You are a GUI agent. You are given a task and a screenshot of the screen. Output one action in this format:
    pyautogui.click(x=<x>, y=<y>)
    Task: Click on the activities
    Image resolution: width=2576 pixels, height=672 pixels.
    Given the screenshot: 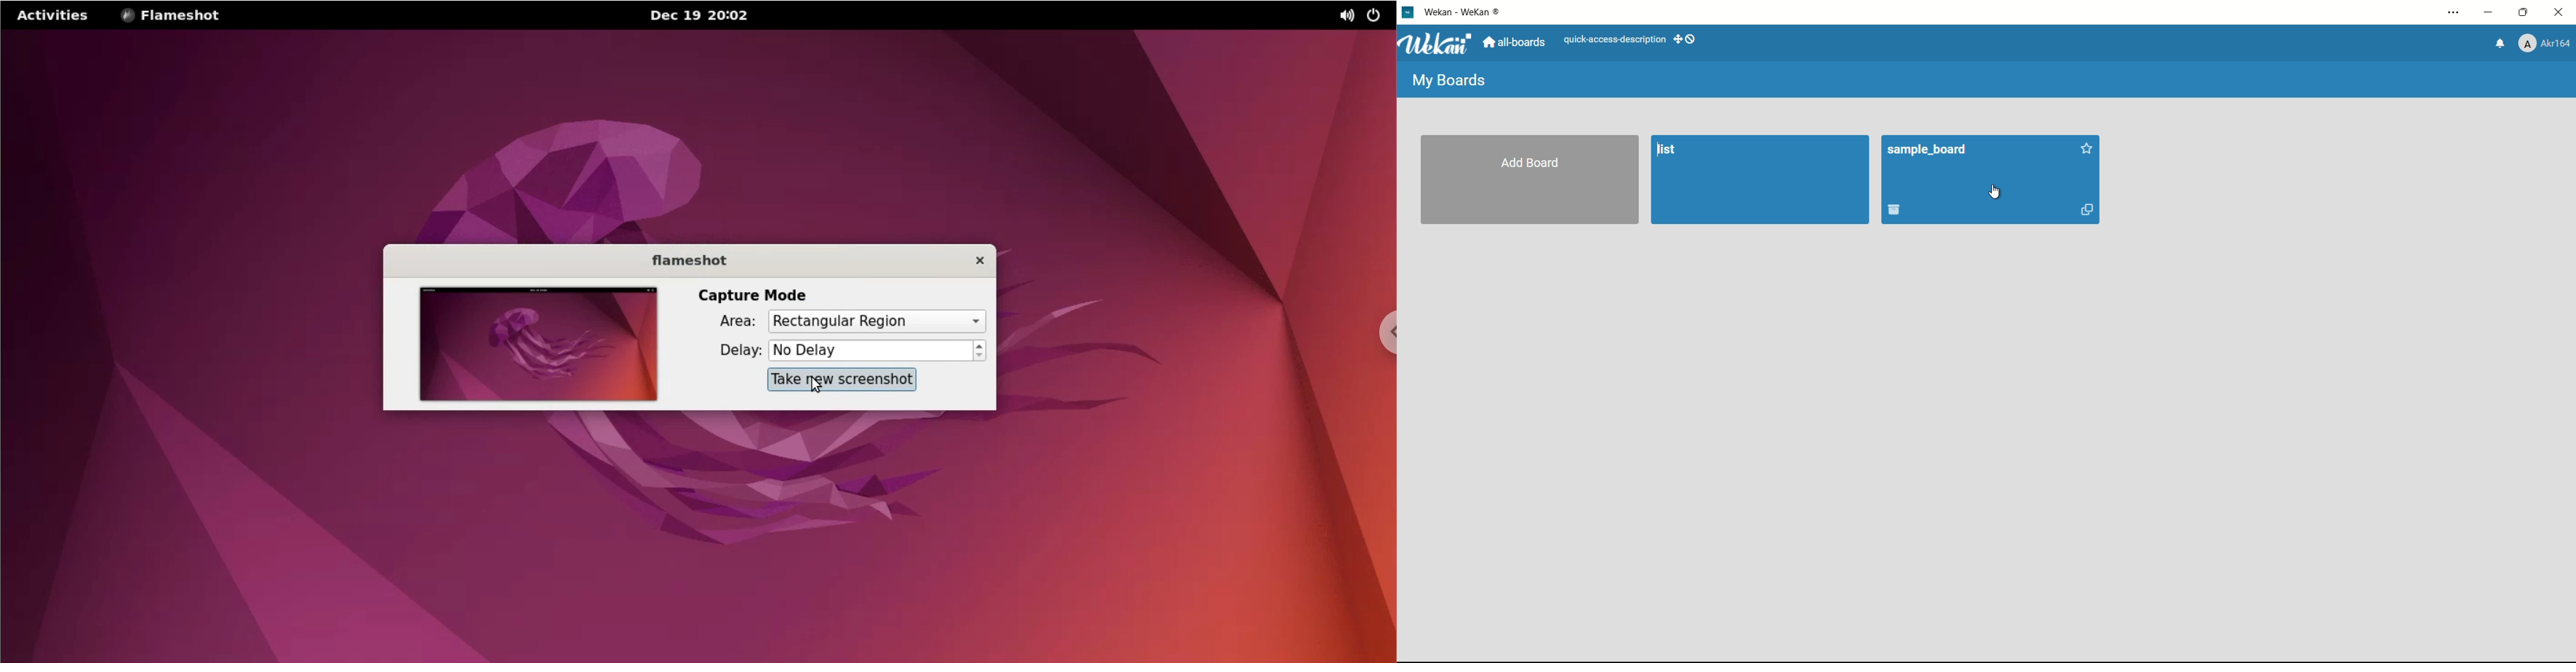 What is the action you would take?
    pyautogui.click(x=53, y=18)
    